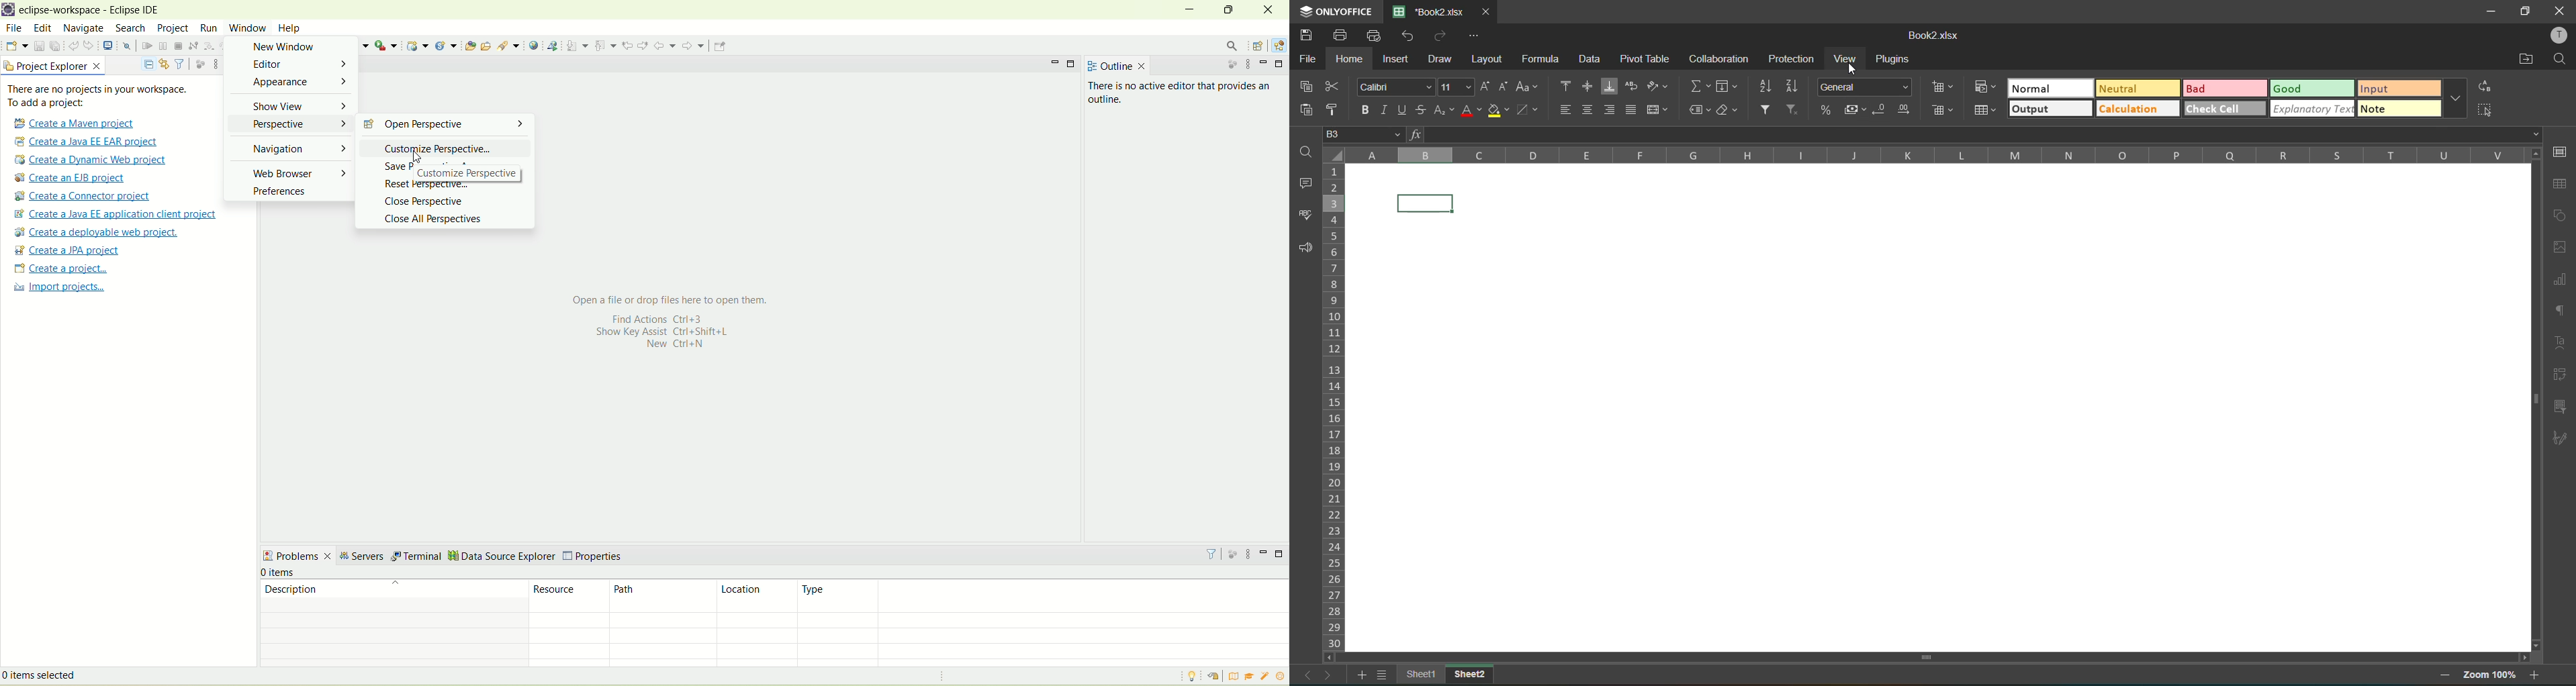 This screenshot has height=700, width=2576. Describe the element at coordinates (1311, 60) in the screenshot. I see `file` at that location.